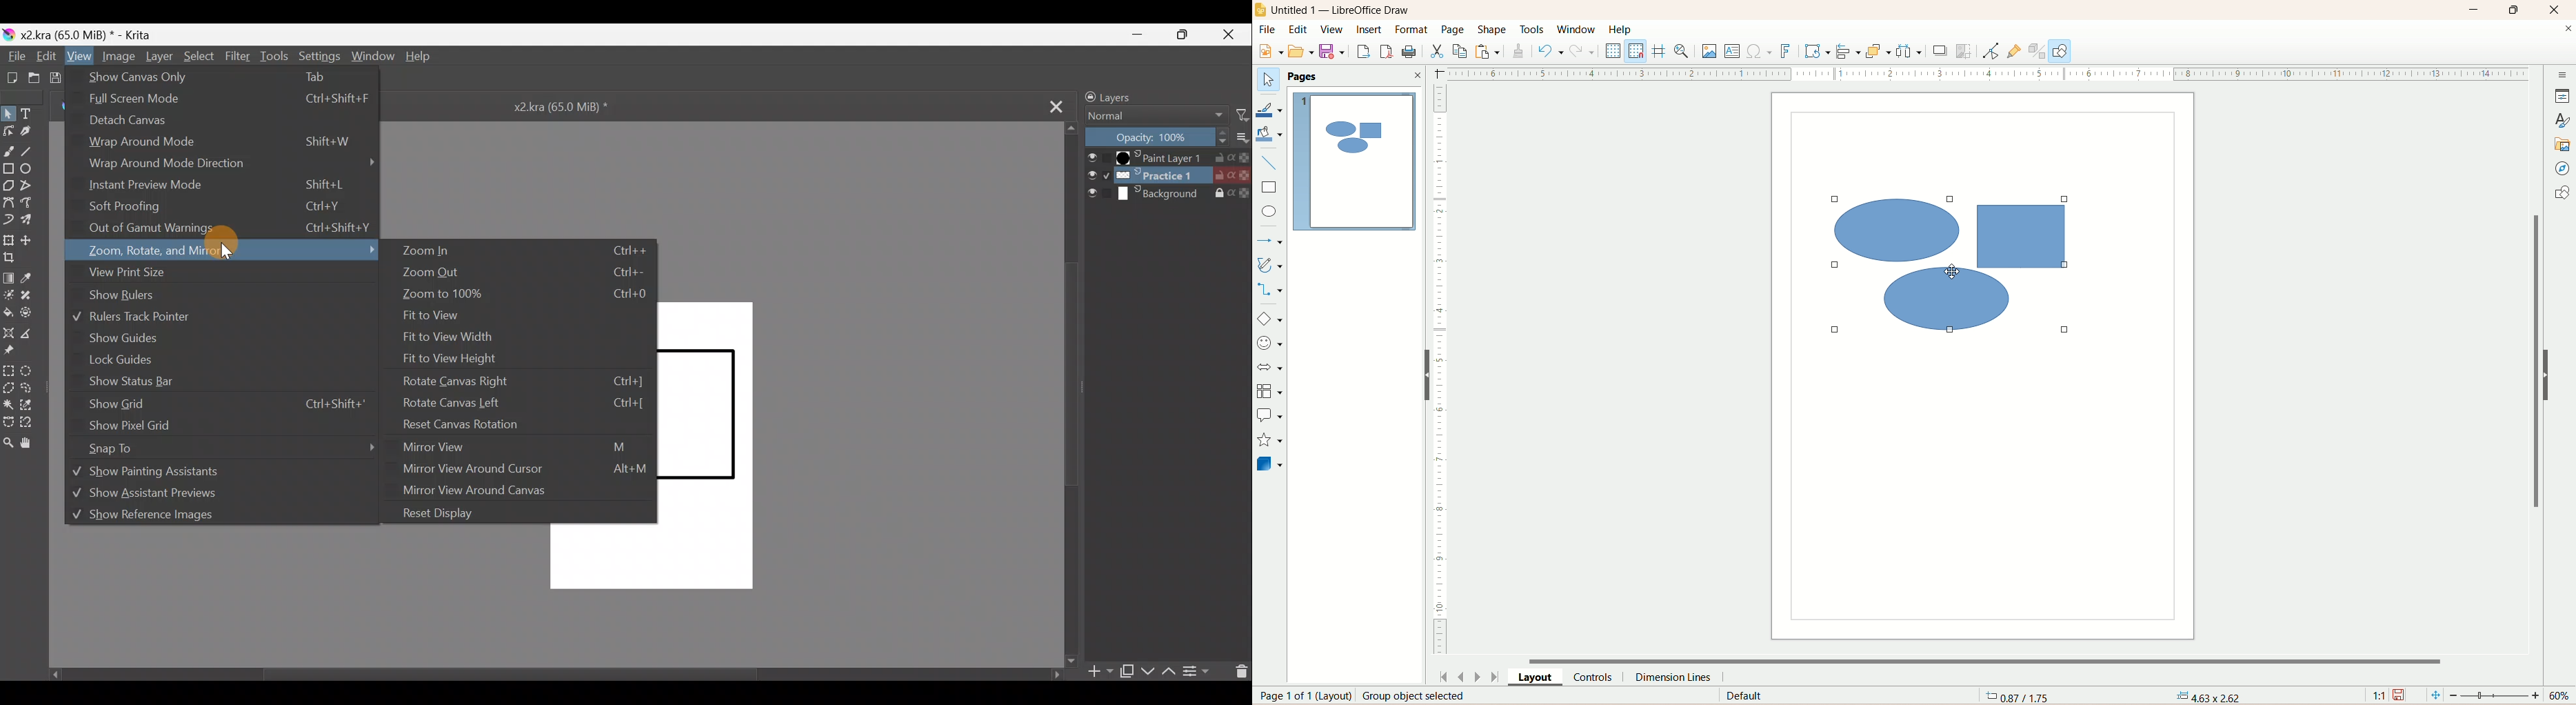 The width and height of the screenshot is (2576, 728). What do you see at coordinates (1498, 676) in the screenshot?
I see `last page` at bounding box center [1498, 676].